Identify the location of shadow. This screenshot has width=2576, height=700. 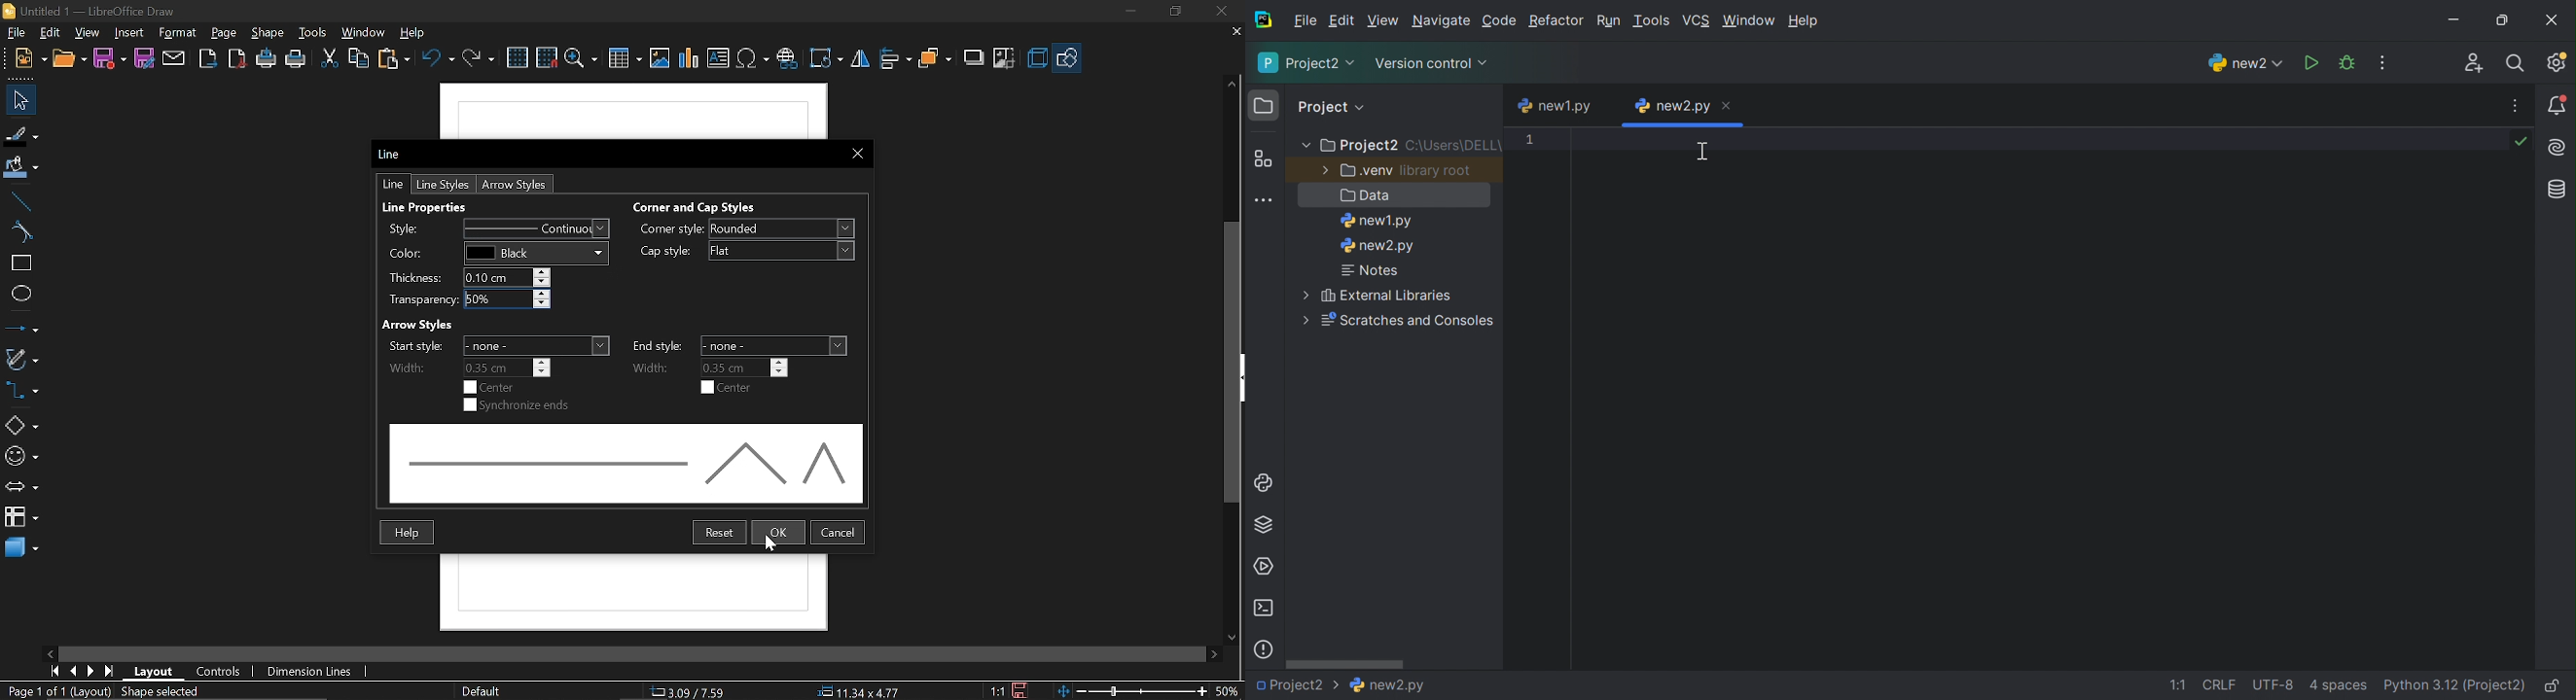
(974, 58).